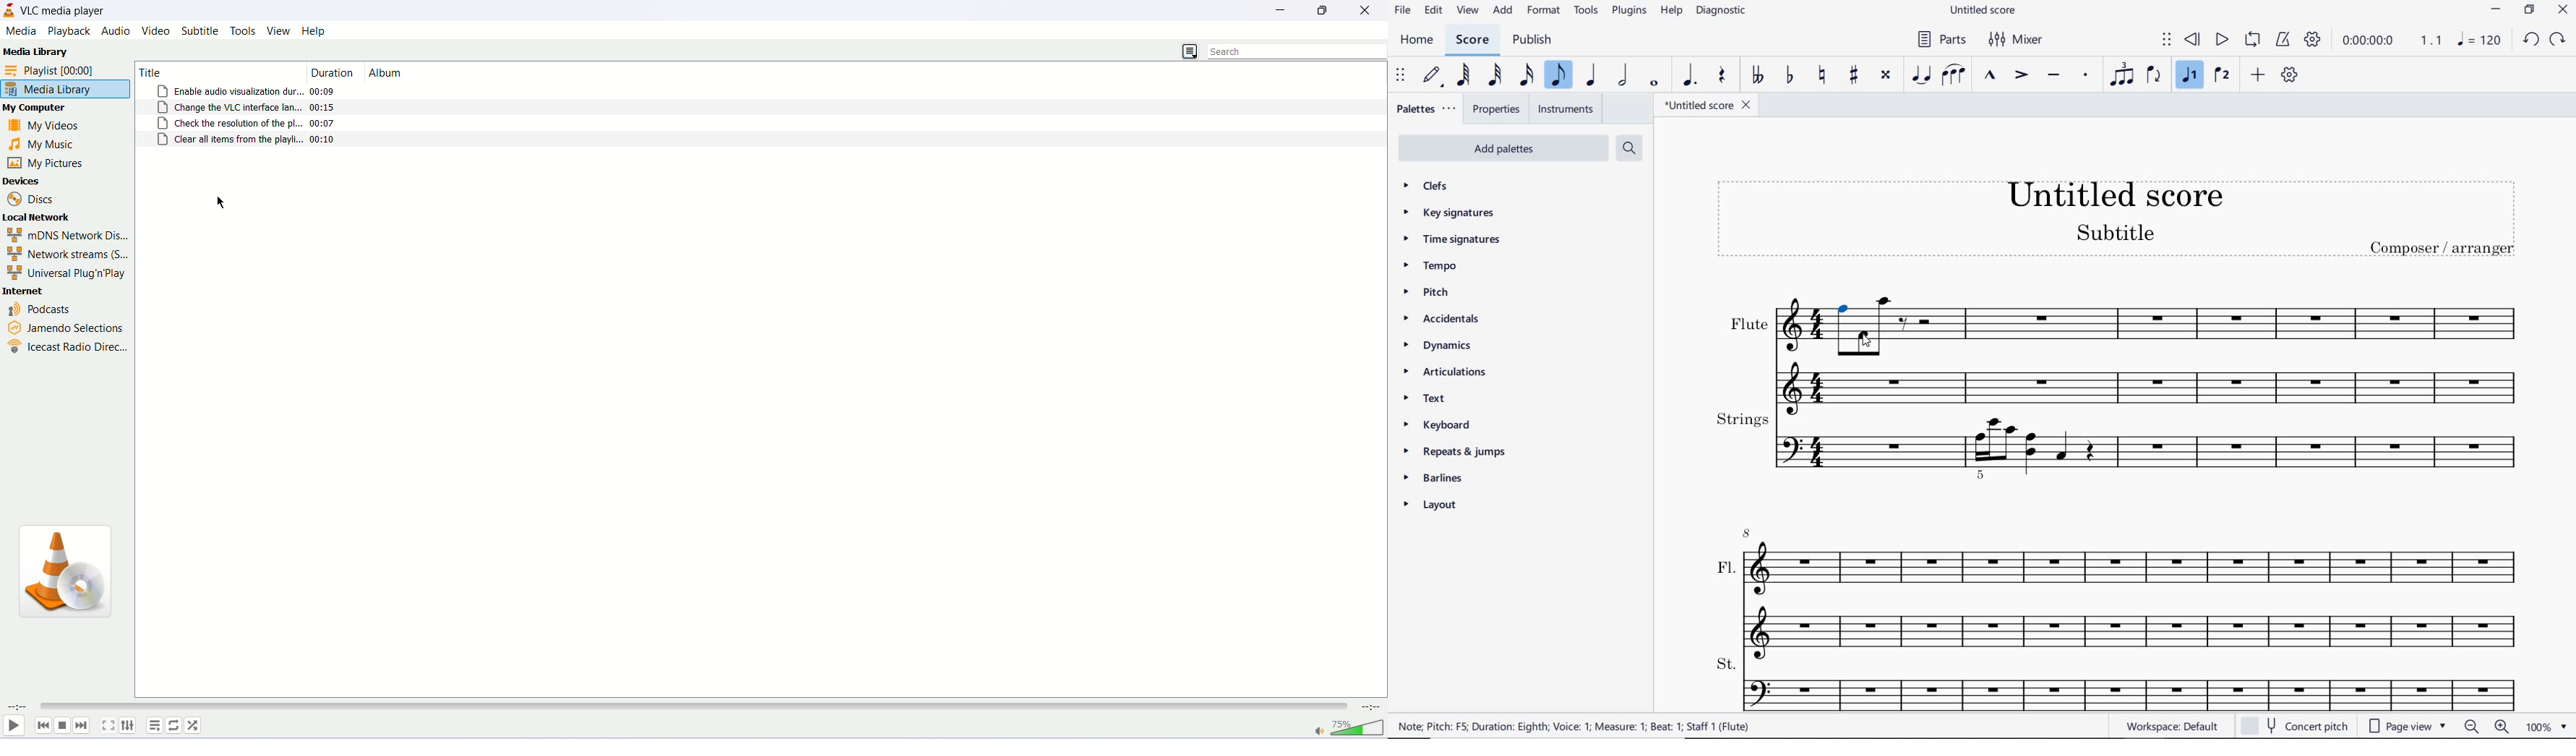 This screenshot has height=756, width=2576. What do you see at coordinates (1440, 320) in the screenshot?
I see `accidentals` at bounding box center [1440, 320].